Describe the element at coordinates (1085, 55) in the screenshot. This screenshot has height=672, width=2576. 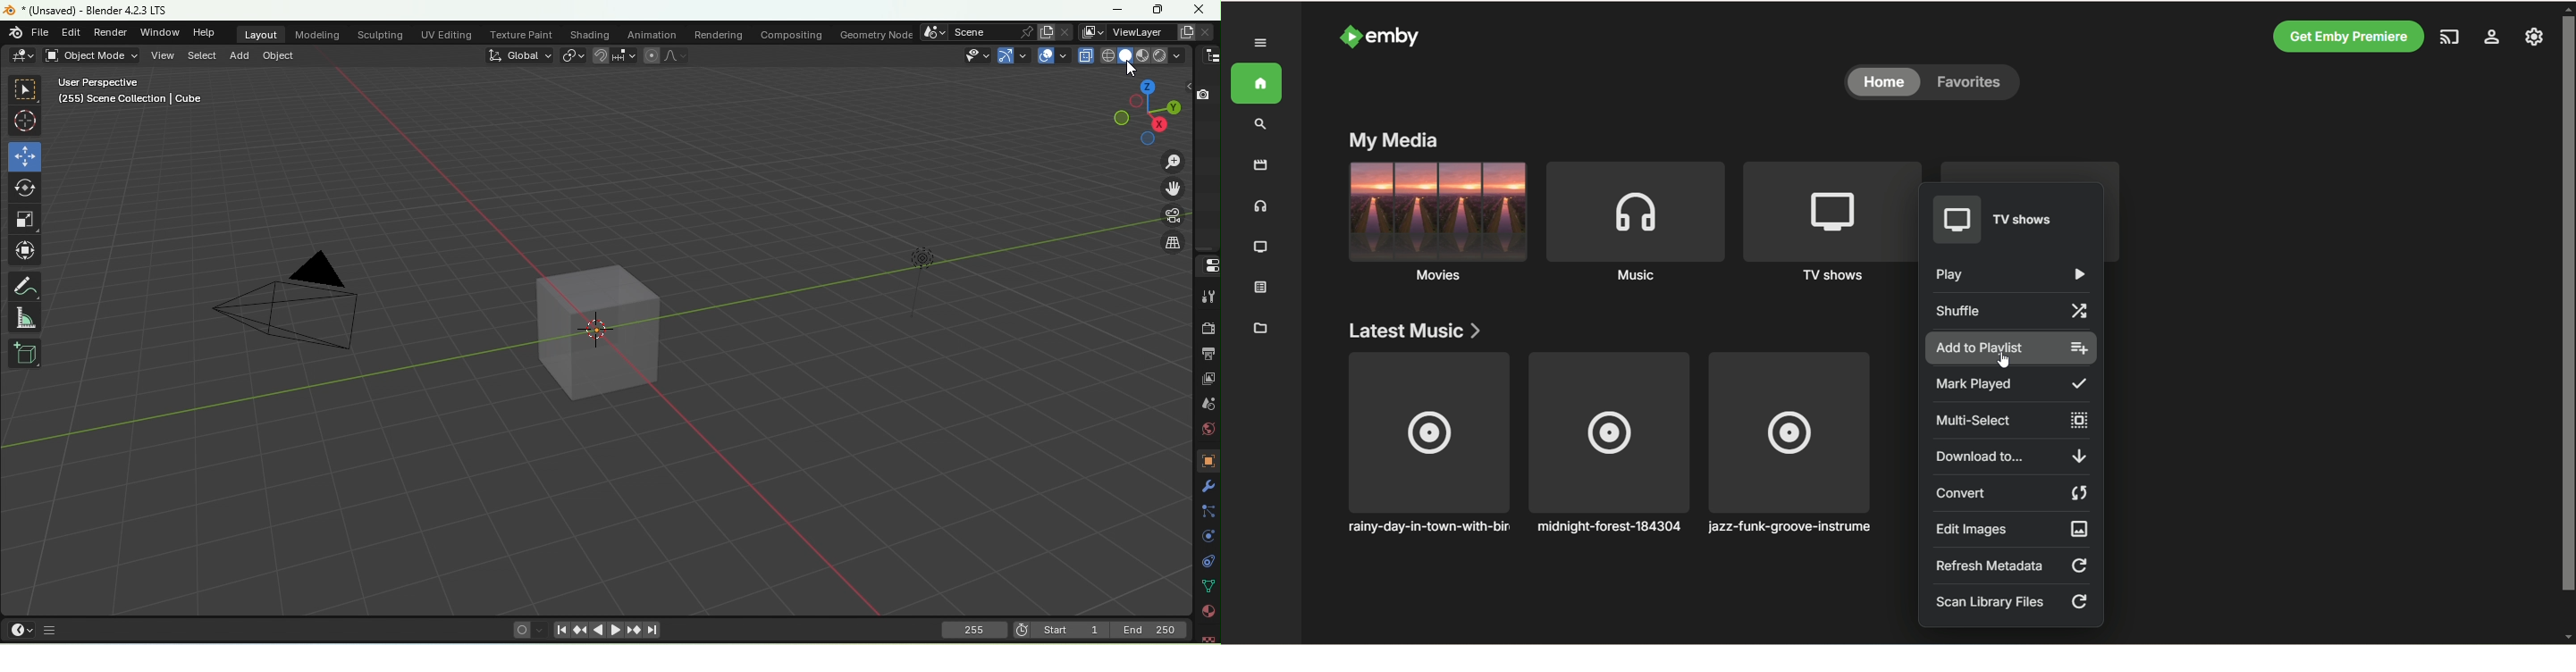
I see `Toggle X-ray` at that location.